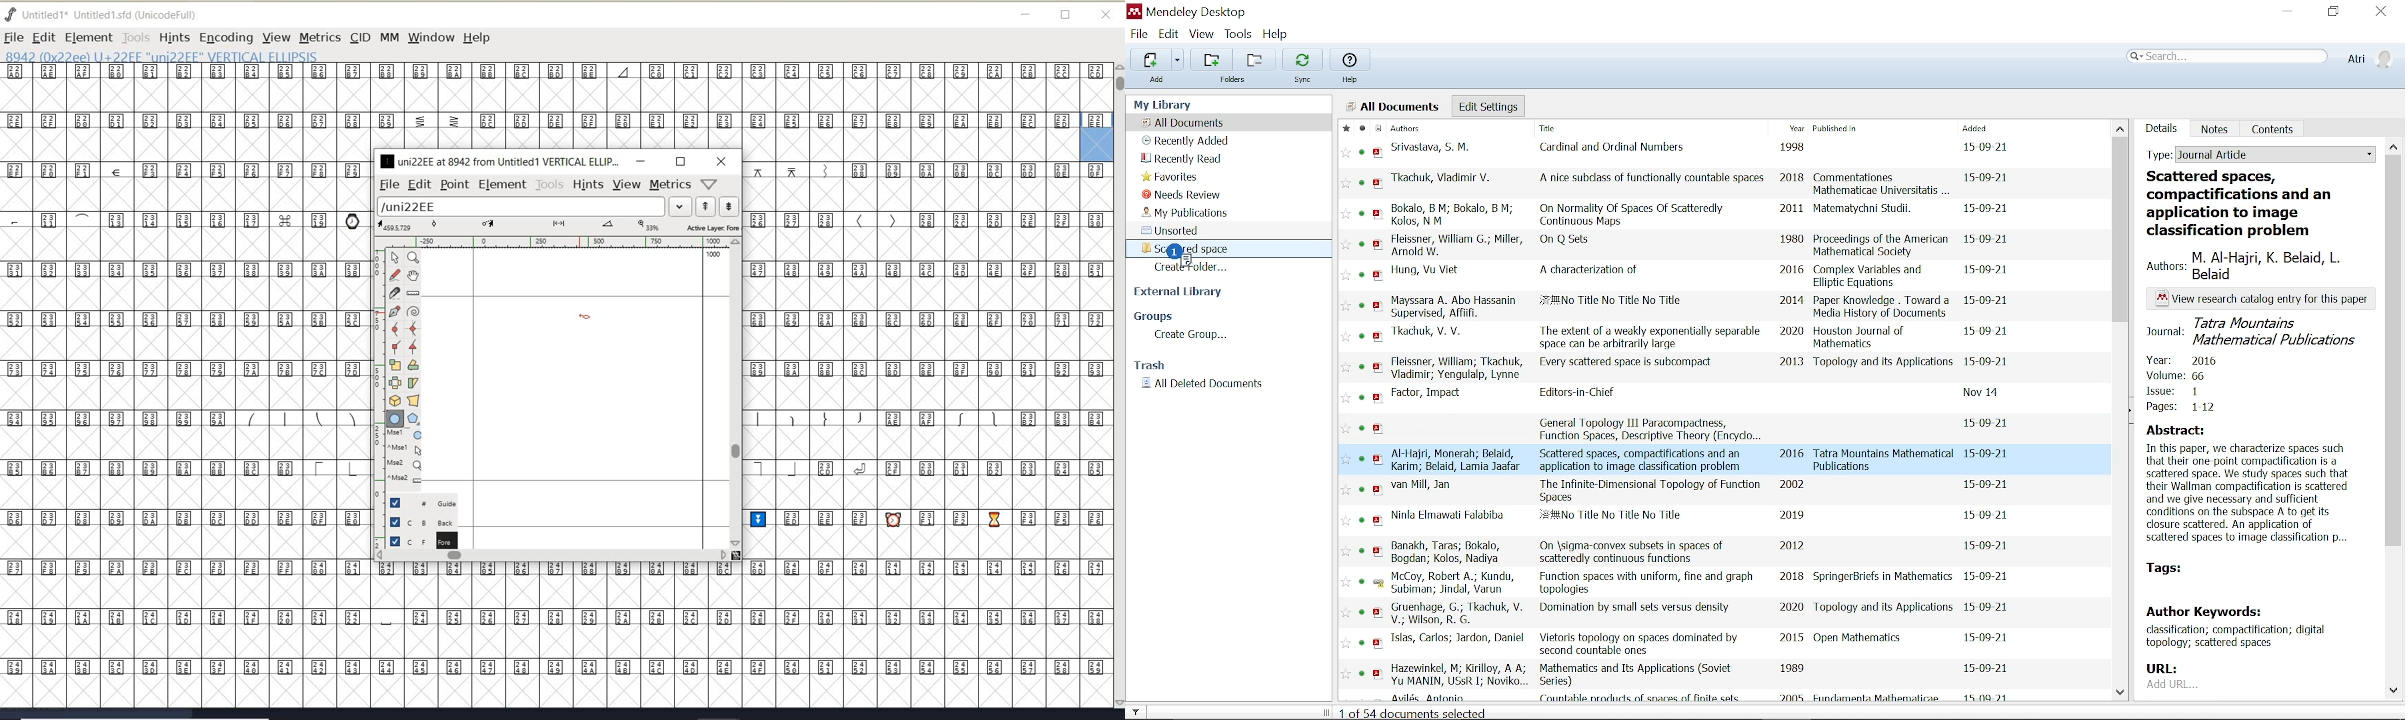 This screenshot has width=2408, height=728. What do you see at coordinates (1460, 459) in the screenshot?
I see `authors` at bounding box center [1460, 459].